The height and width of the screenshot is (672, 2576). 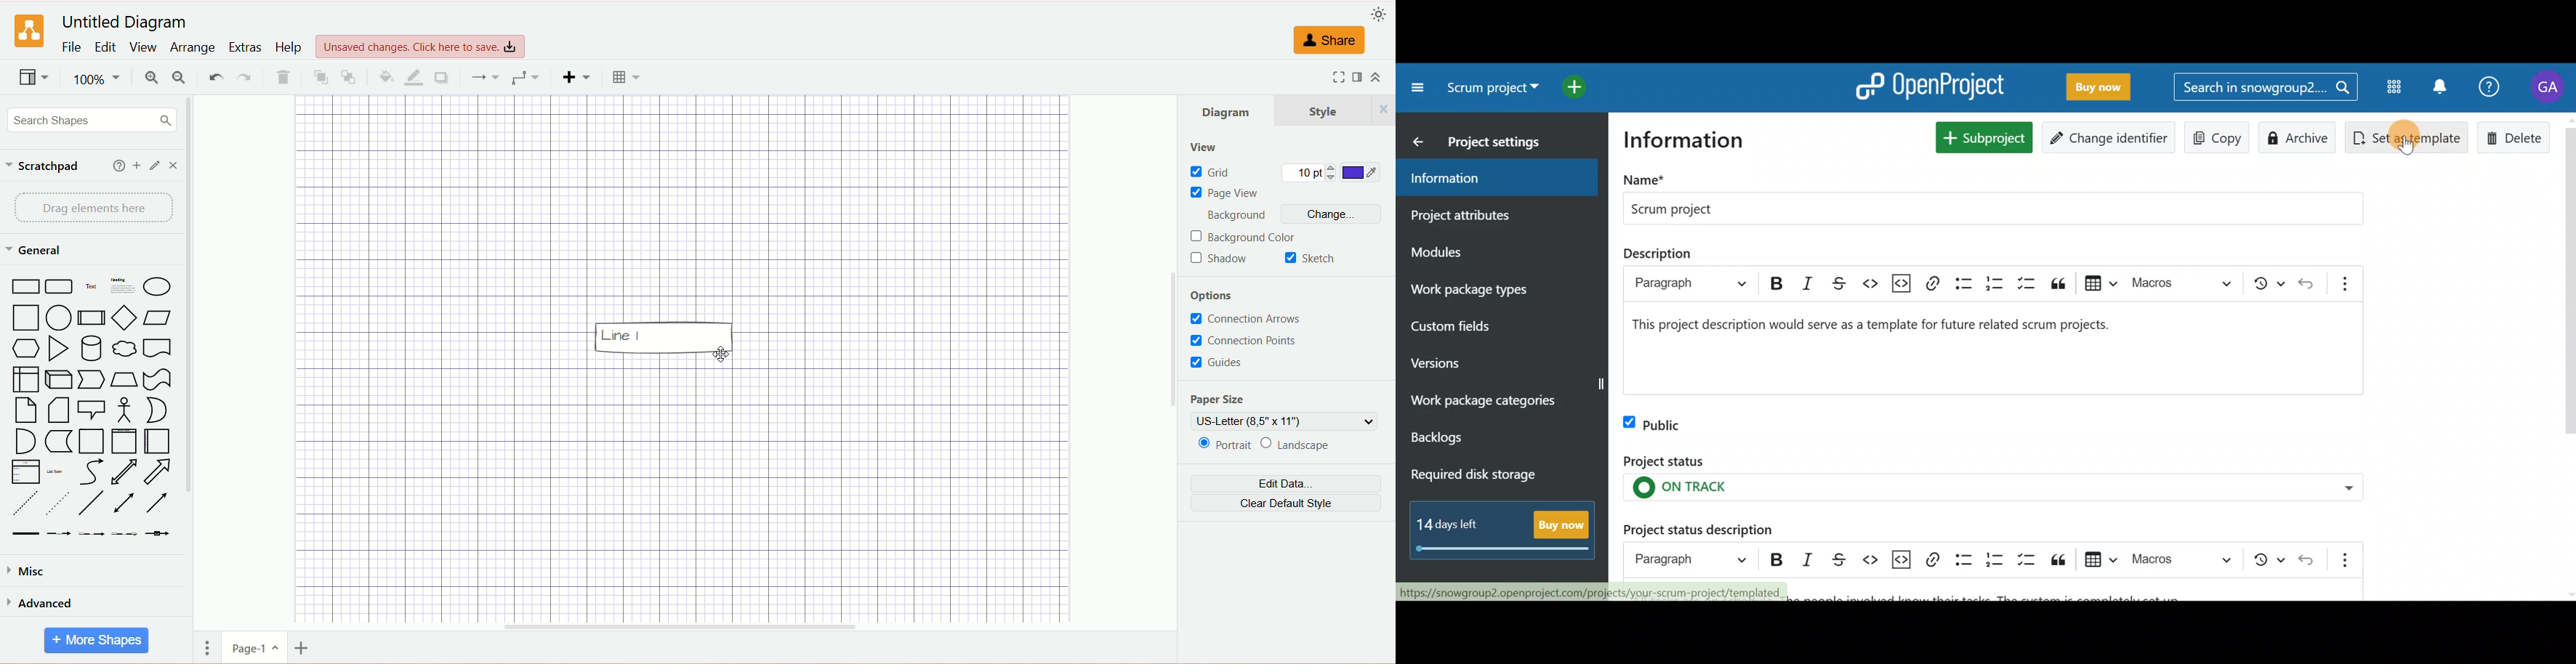 What do you see at coordinates (350, 78) in the screenshot?
I see `to back` at bounding box center [350, 78].